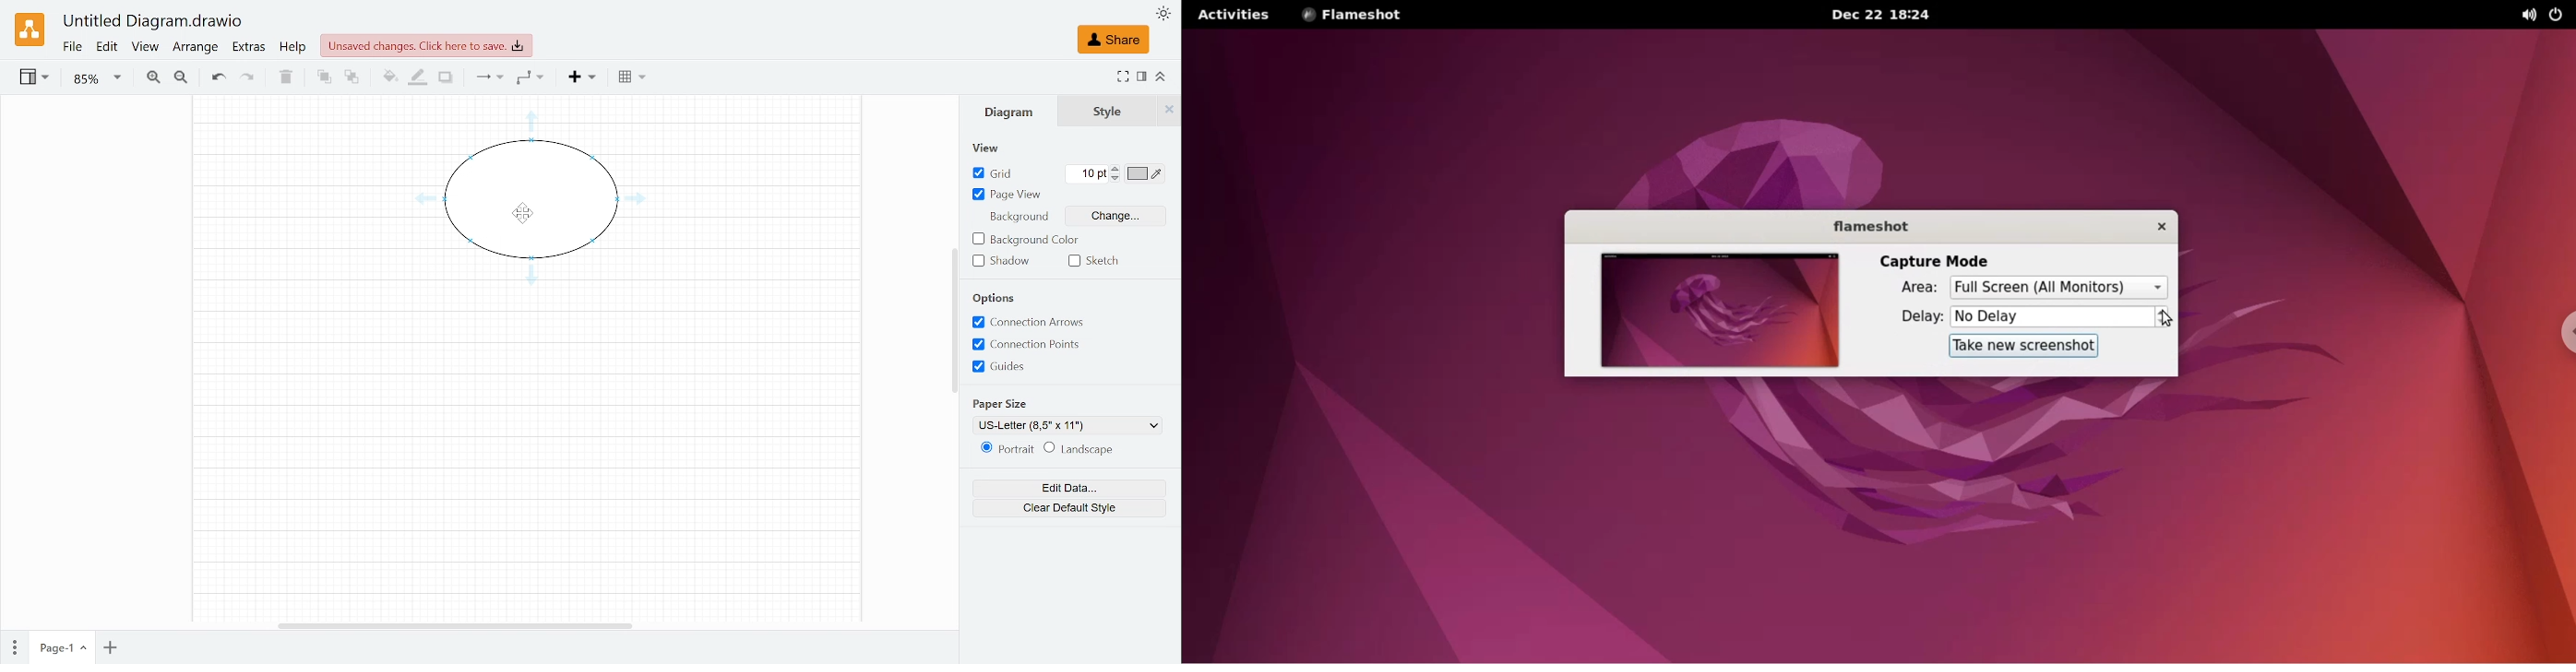 The height and width of the screenshot is (672, 2576). What do you see at coordinates (529, 198) in the screenshot?
I see `Current shape (circle)` at bounding box center [529, 198].